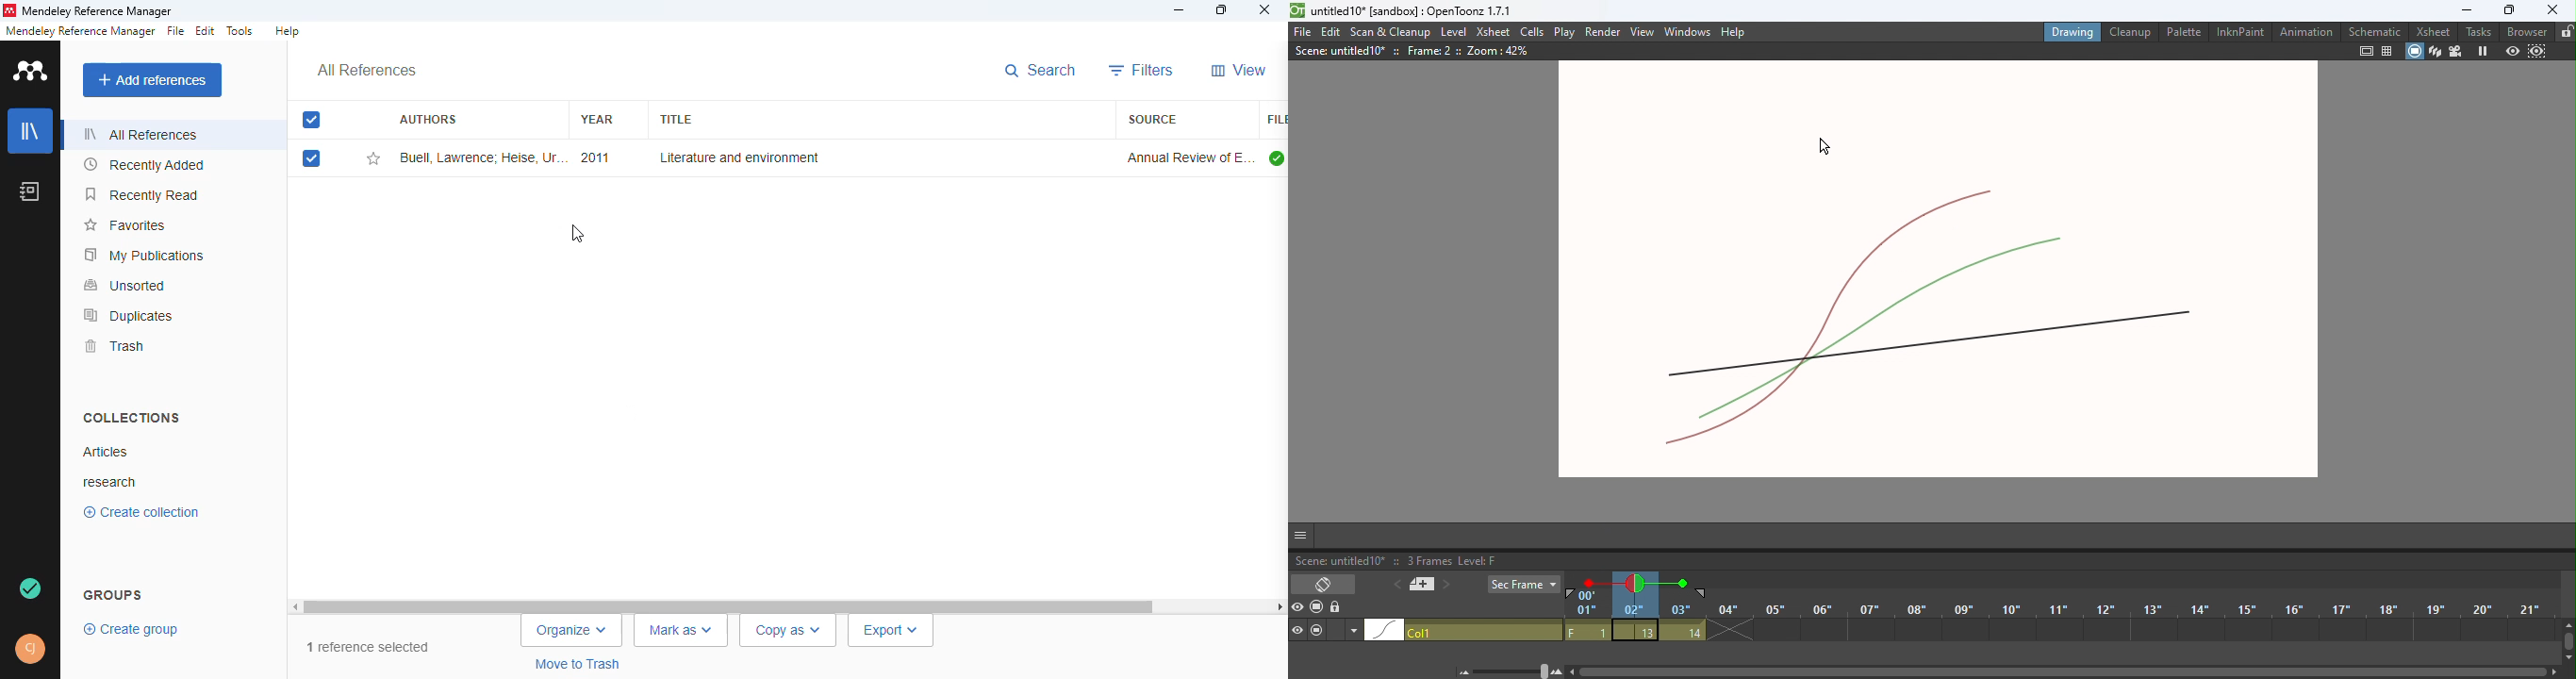  Describe the element at coordinates (288, 30) in the screenshot. I see `help` at that location.